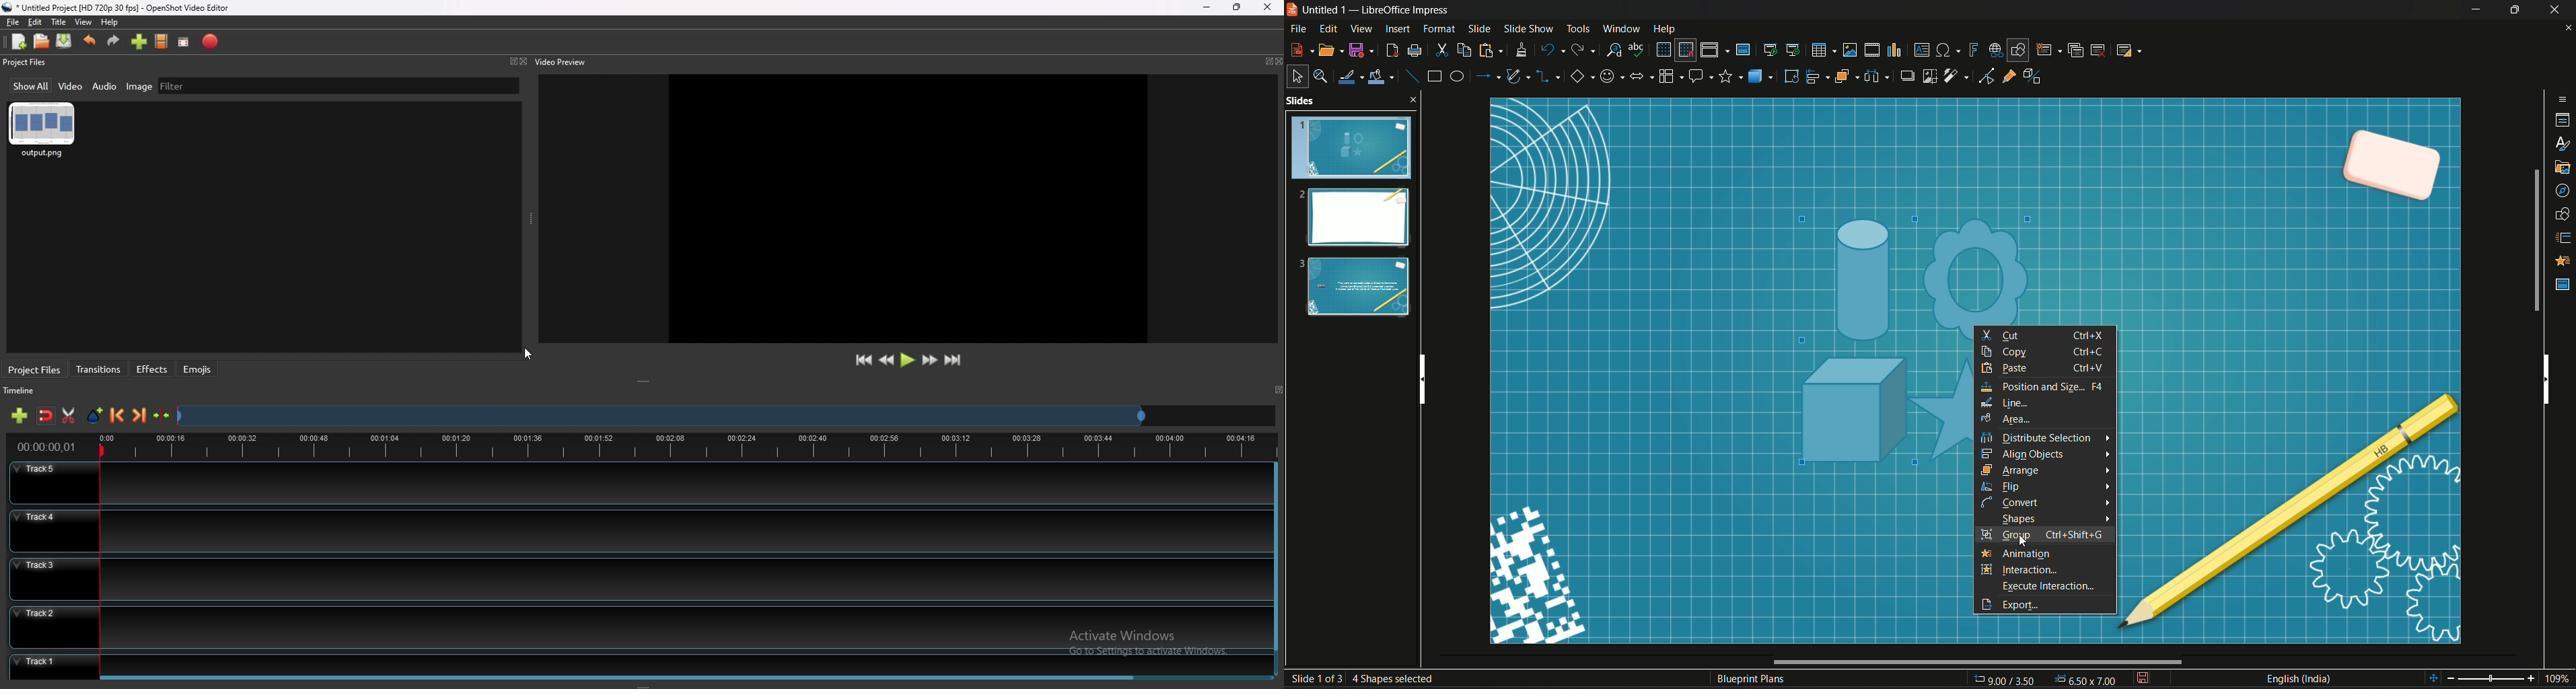 The height and width of the screenshot is (700, 2576). I want to click on animation, so click(2026, 554).